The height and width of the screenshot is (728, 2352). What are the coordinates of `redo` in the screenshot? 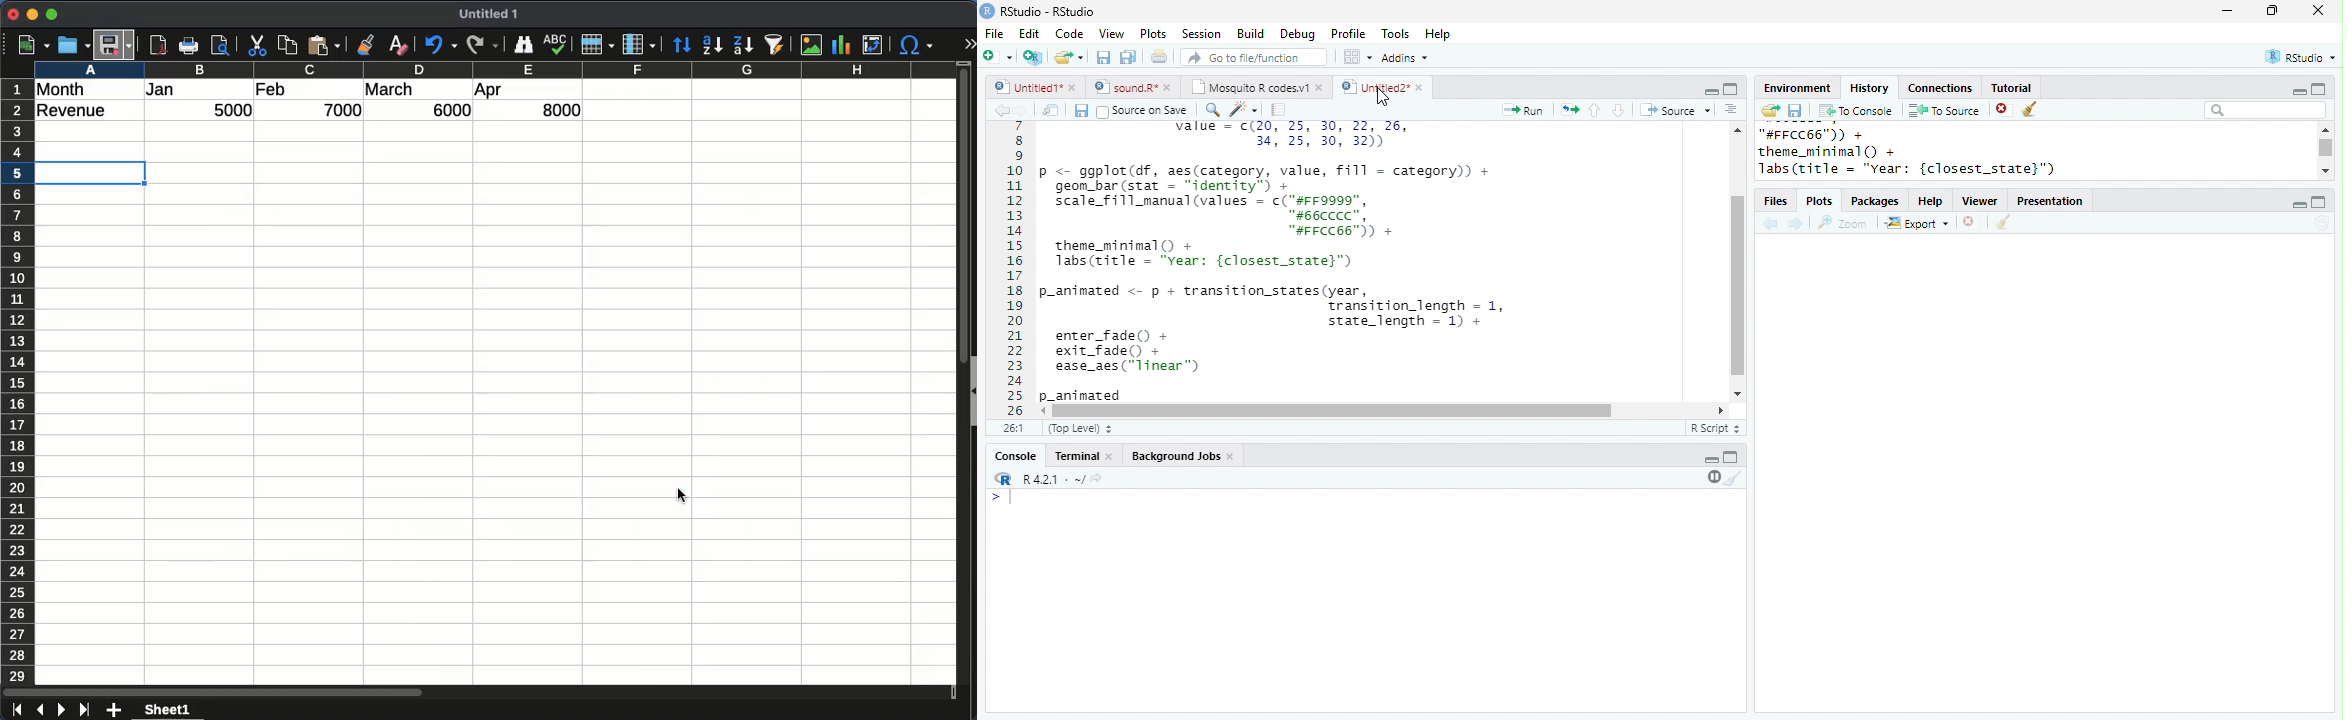 It's located at (481, 45).